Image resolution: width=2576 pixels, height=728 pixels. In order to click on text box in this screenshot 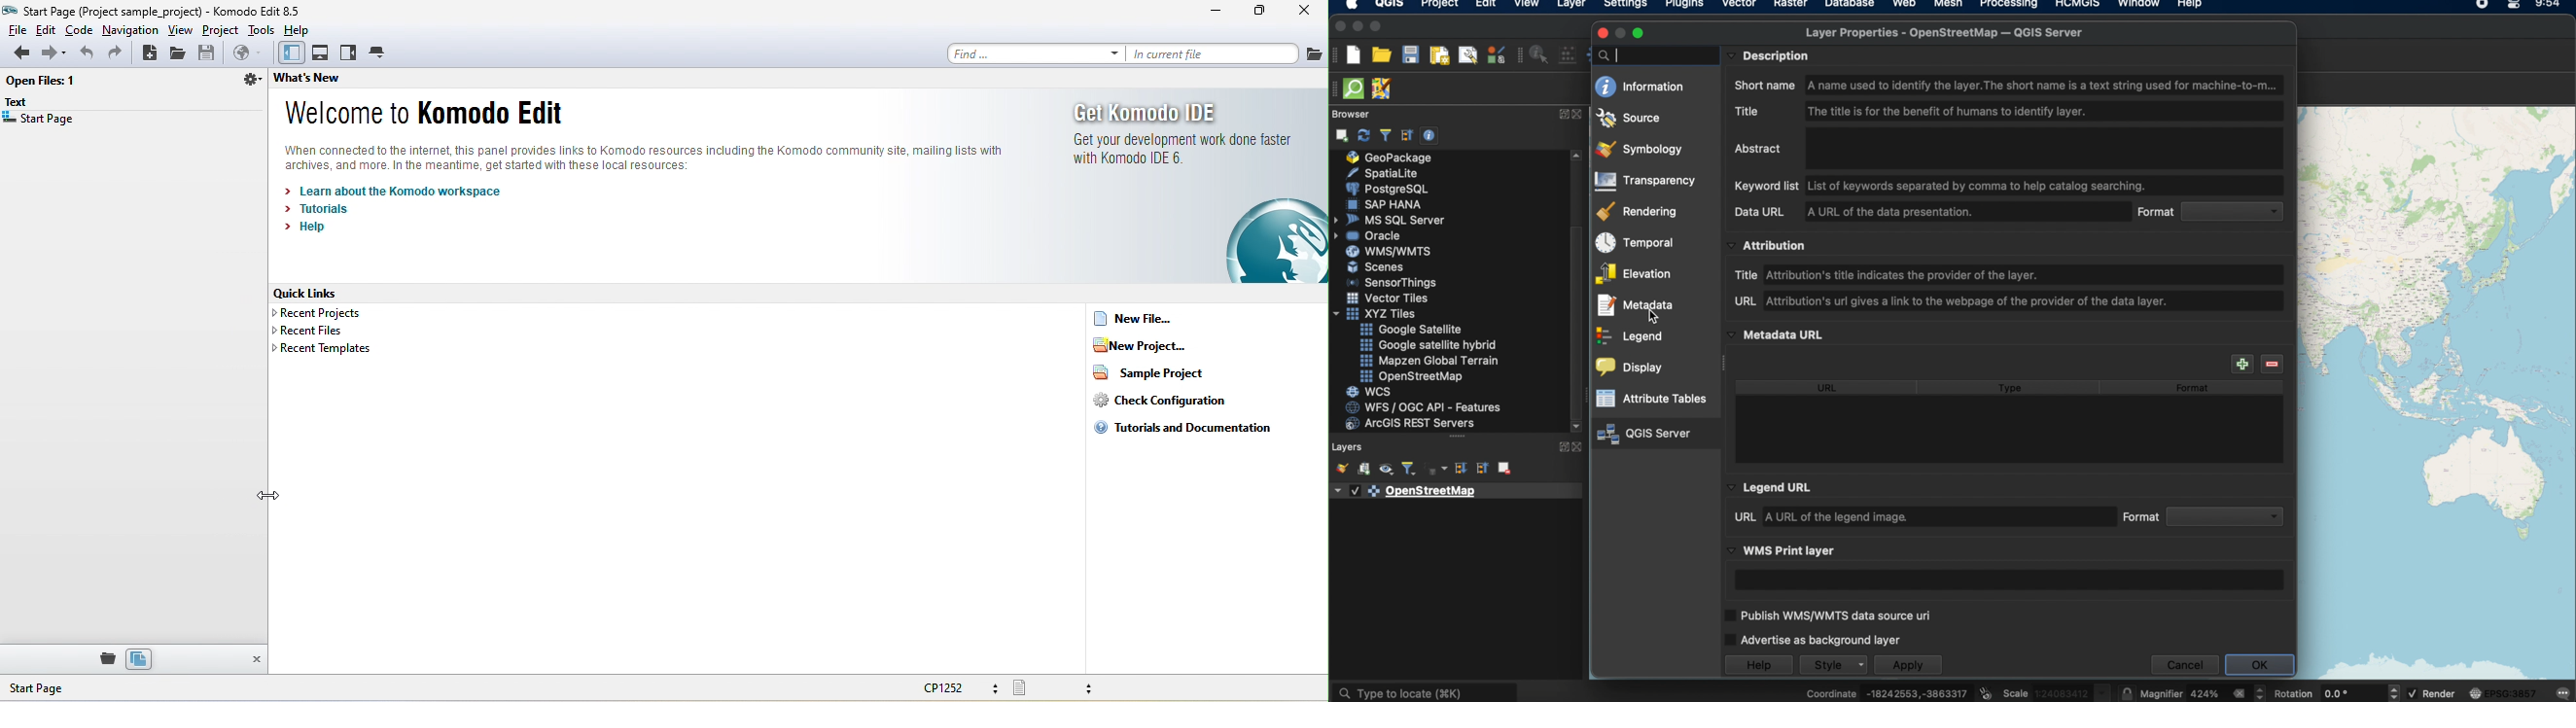, I will do `click(2042, 148)`.